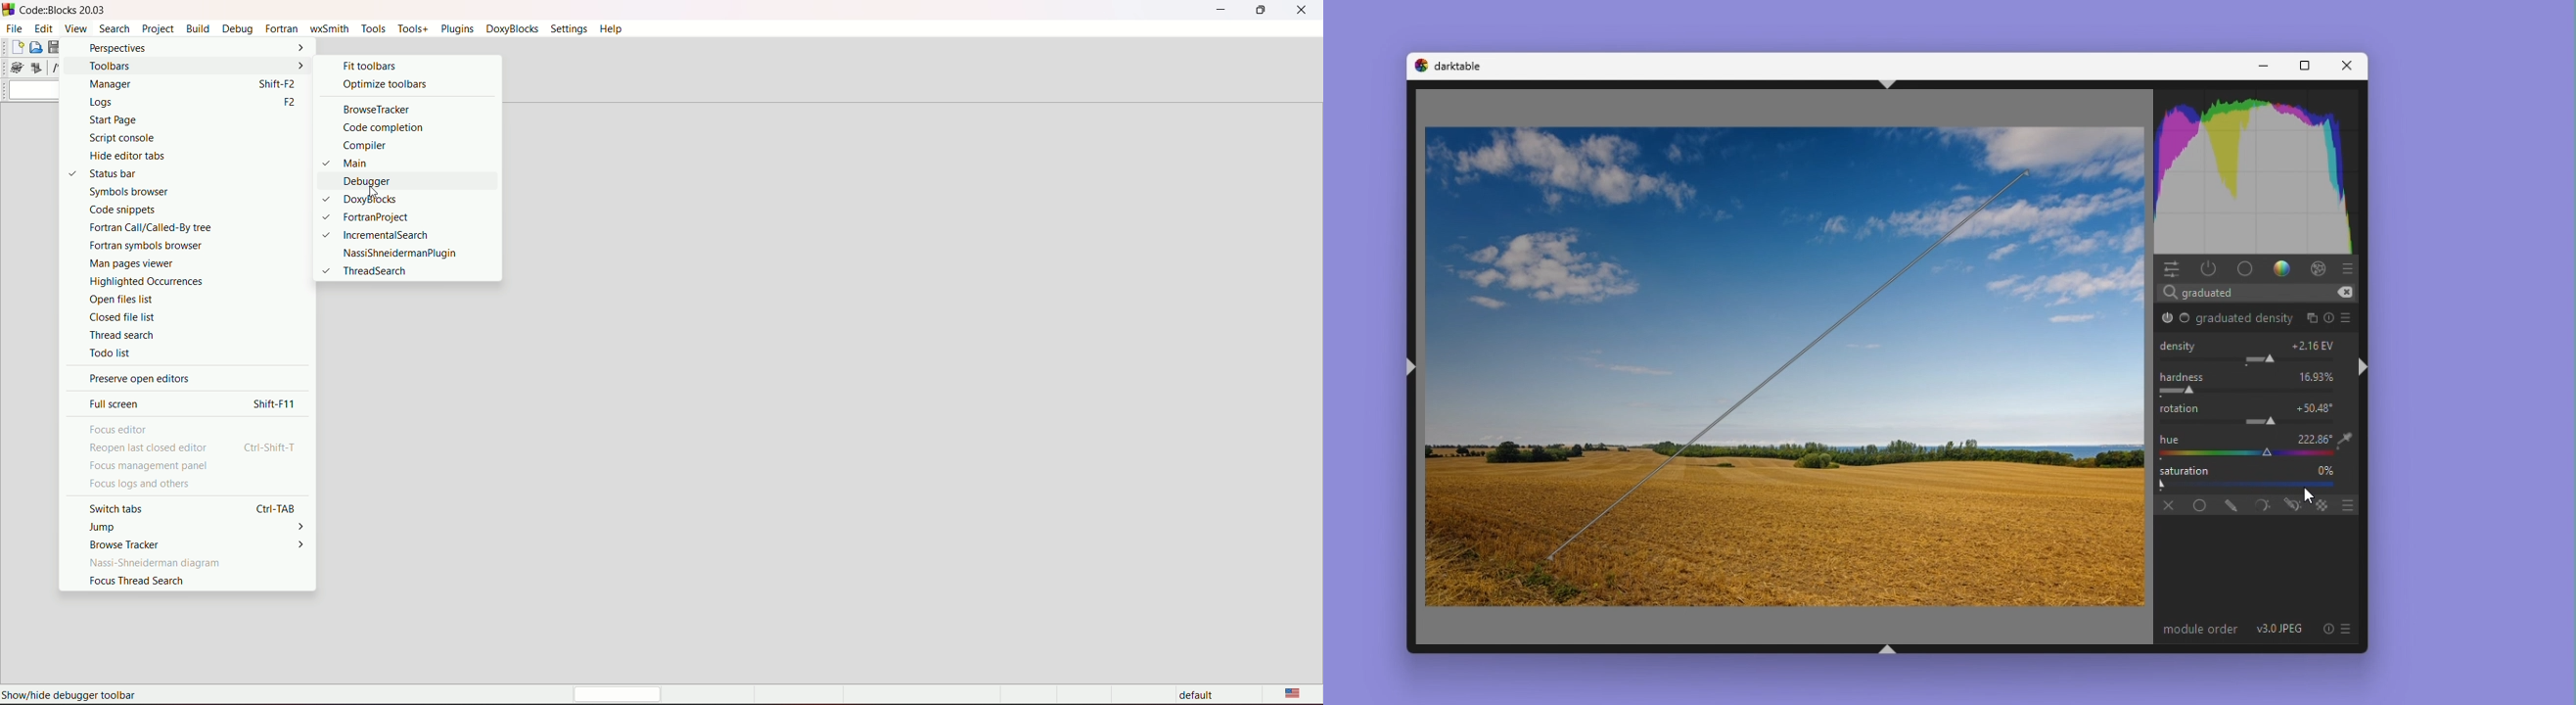 The height and width of the screenshot is (728, 2576). I want to click on fortran symbols browser, so click(176, 245).